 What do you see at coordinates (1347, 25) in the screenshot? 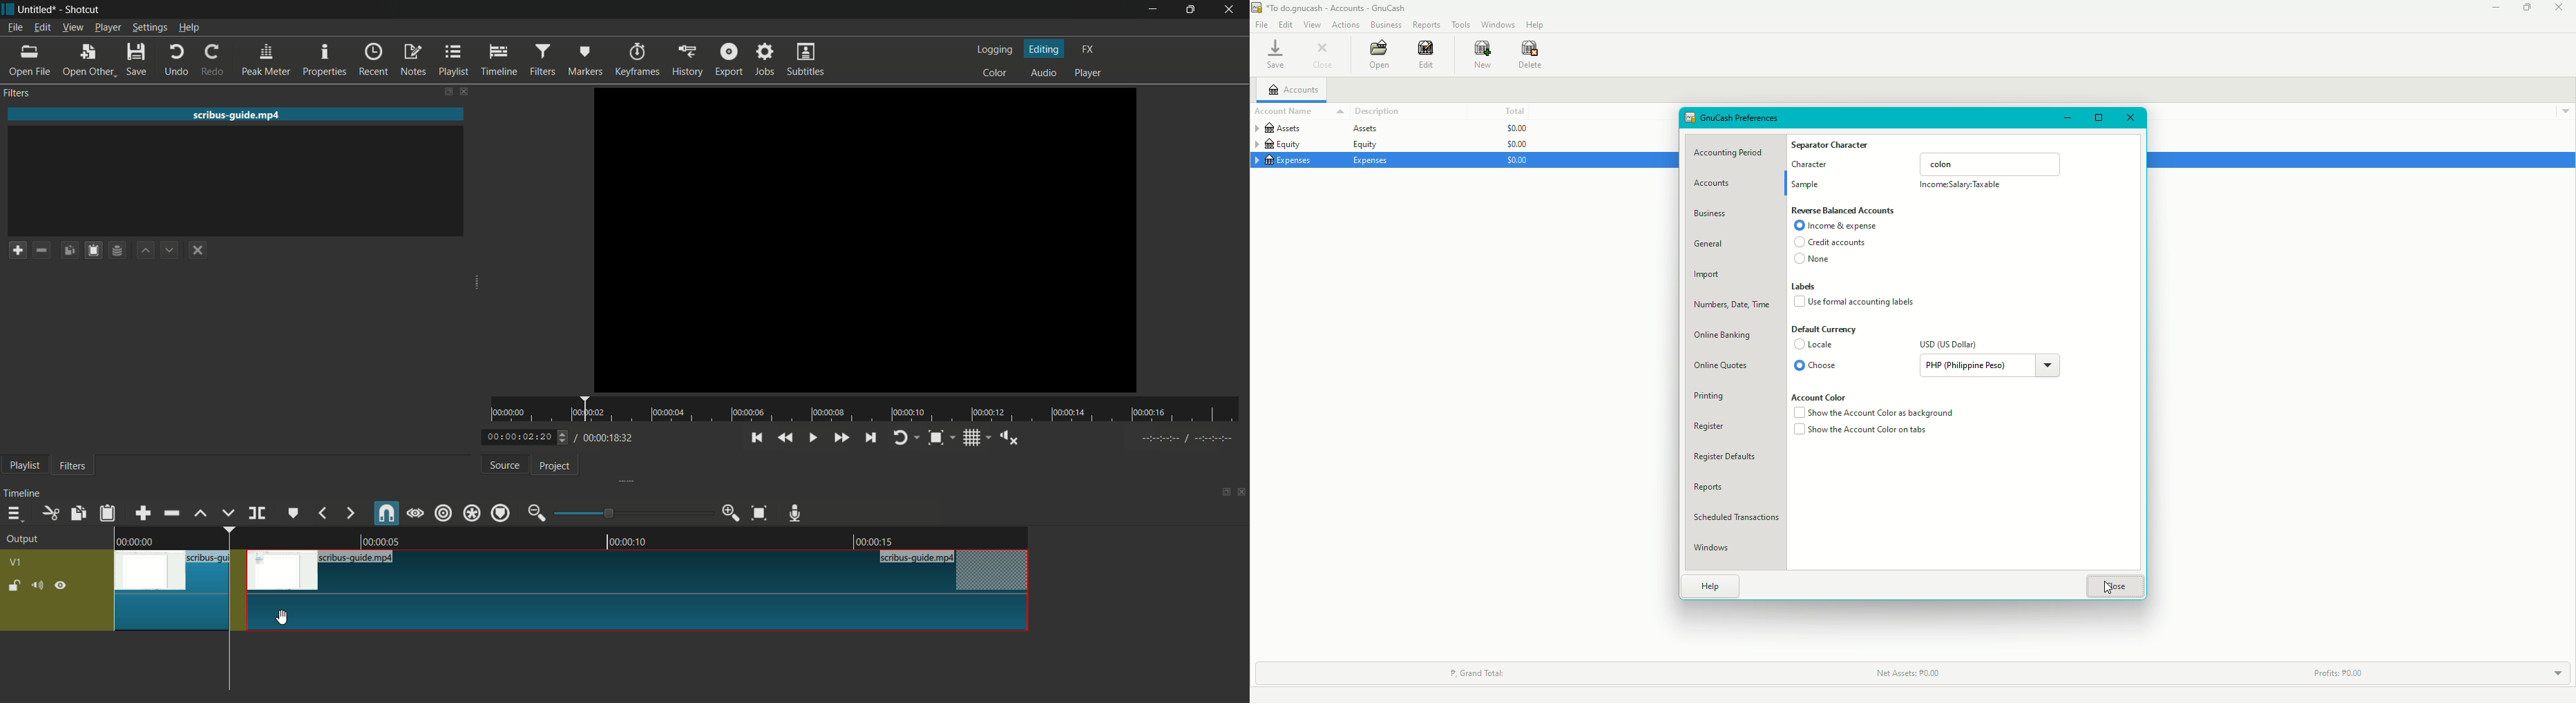
I see `Actions` at bounding box center [1347, 25].